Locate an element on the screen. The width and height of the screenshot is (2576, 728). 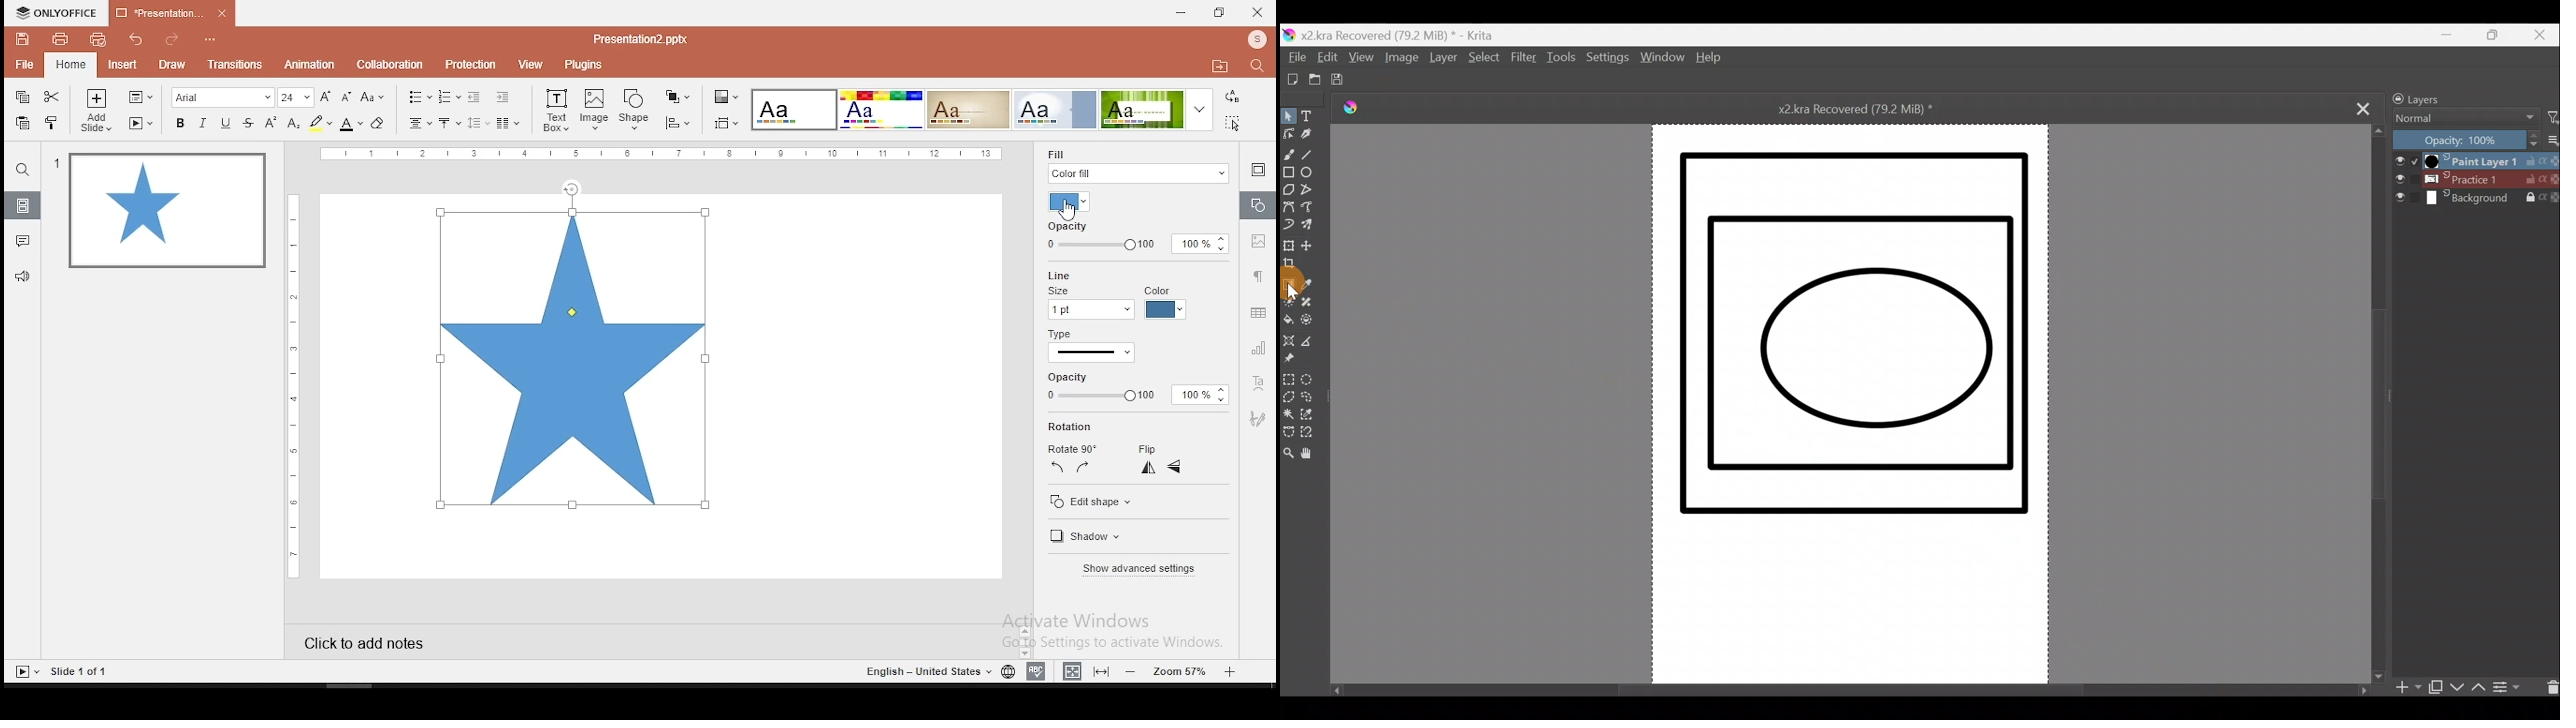
vertical scale is located at coordinates (662, 154).